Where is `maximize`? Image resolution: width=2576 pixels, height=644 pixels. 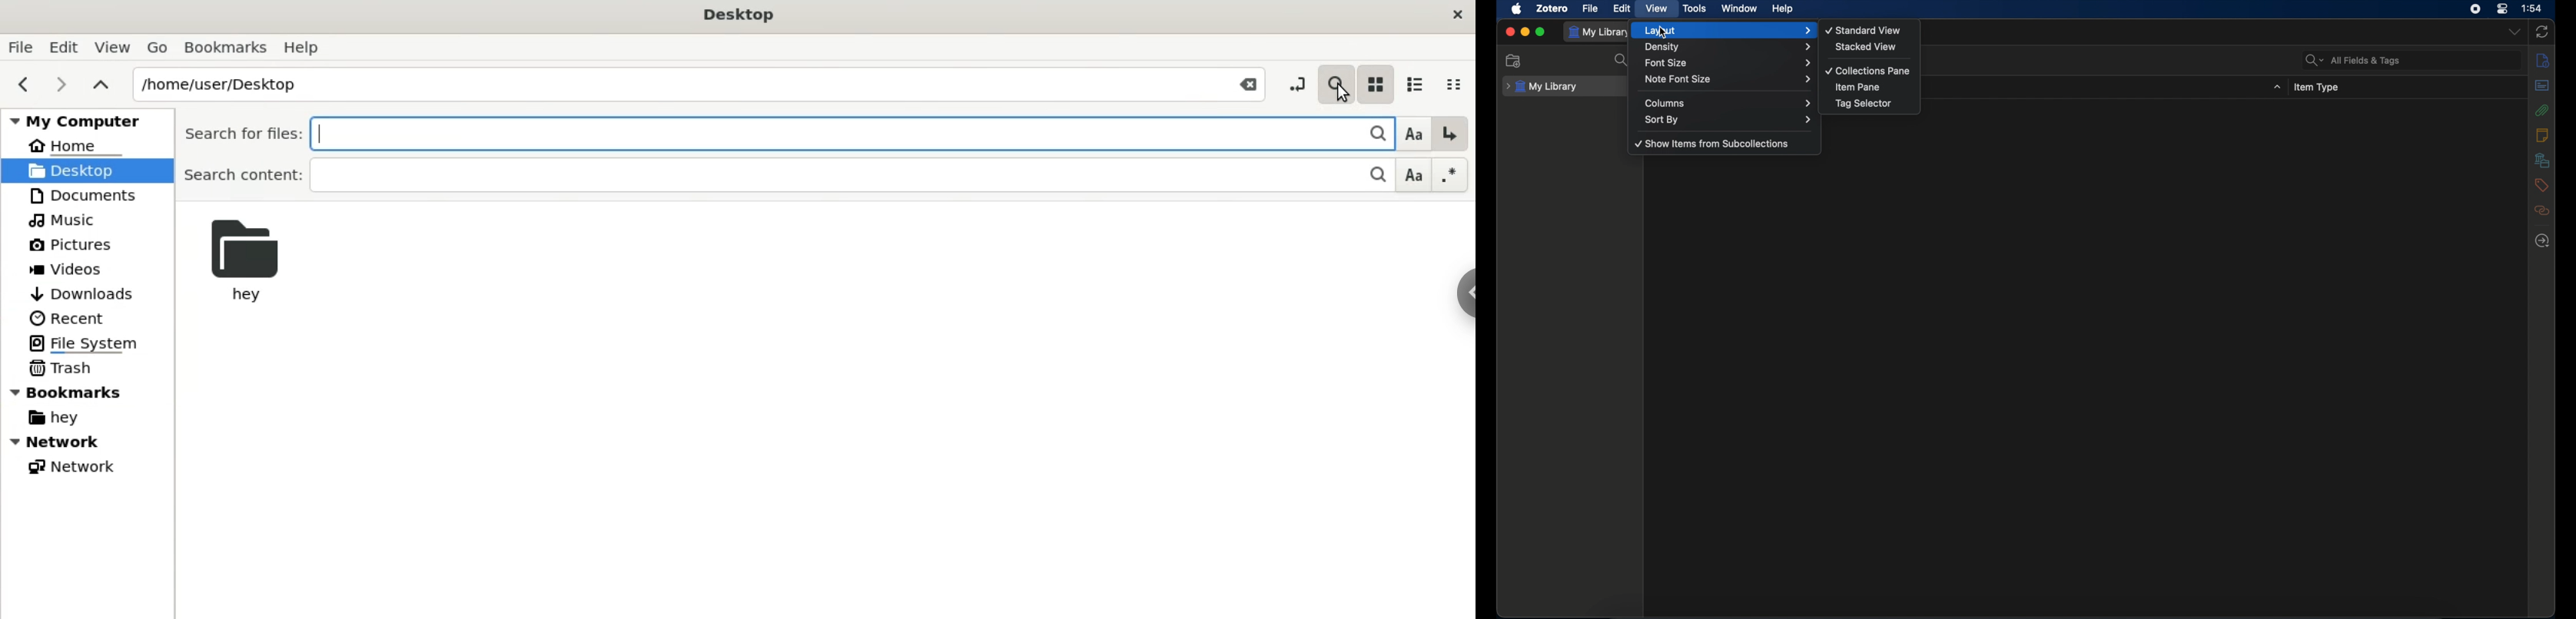
maximize is located at coordinates (1541, 32).